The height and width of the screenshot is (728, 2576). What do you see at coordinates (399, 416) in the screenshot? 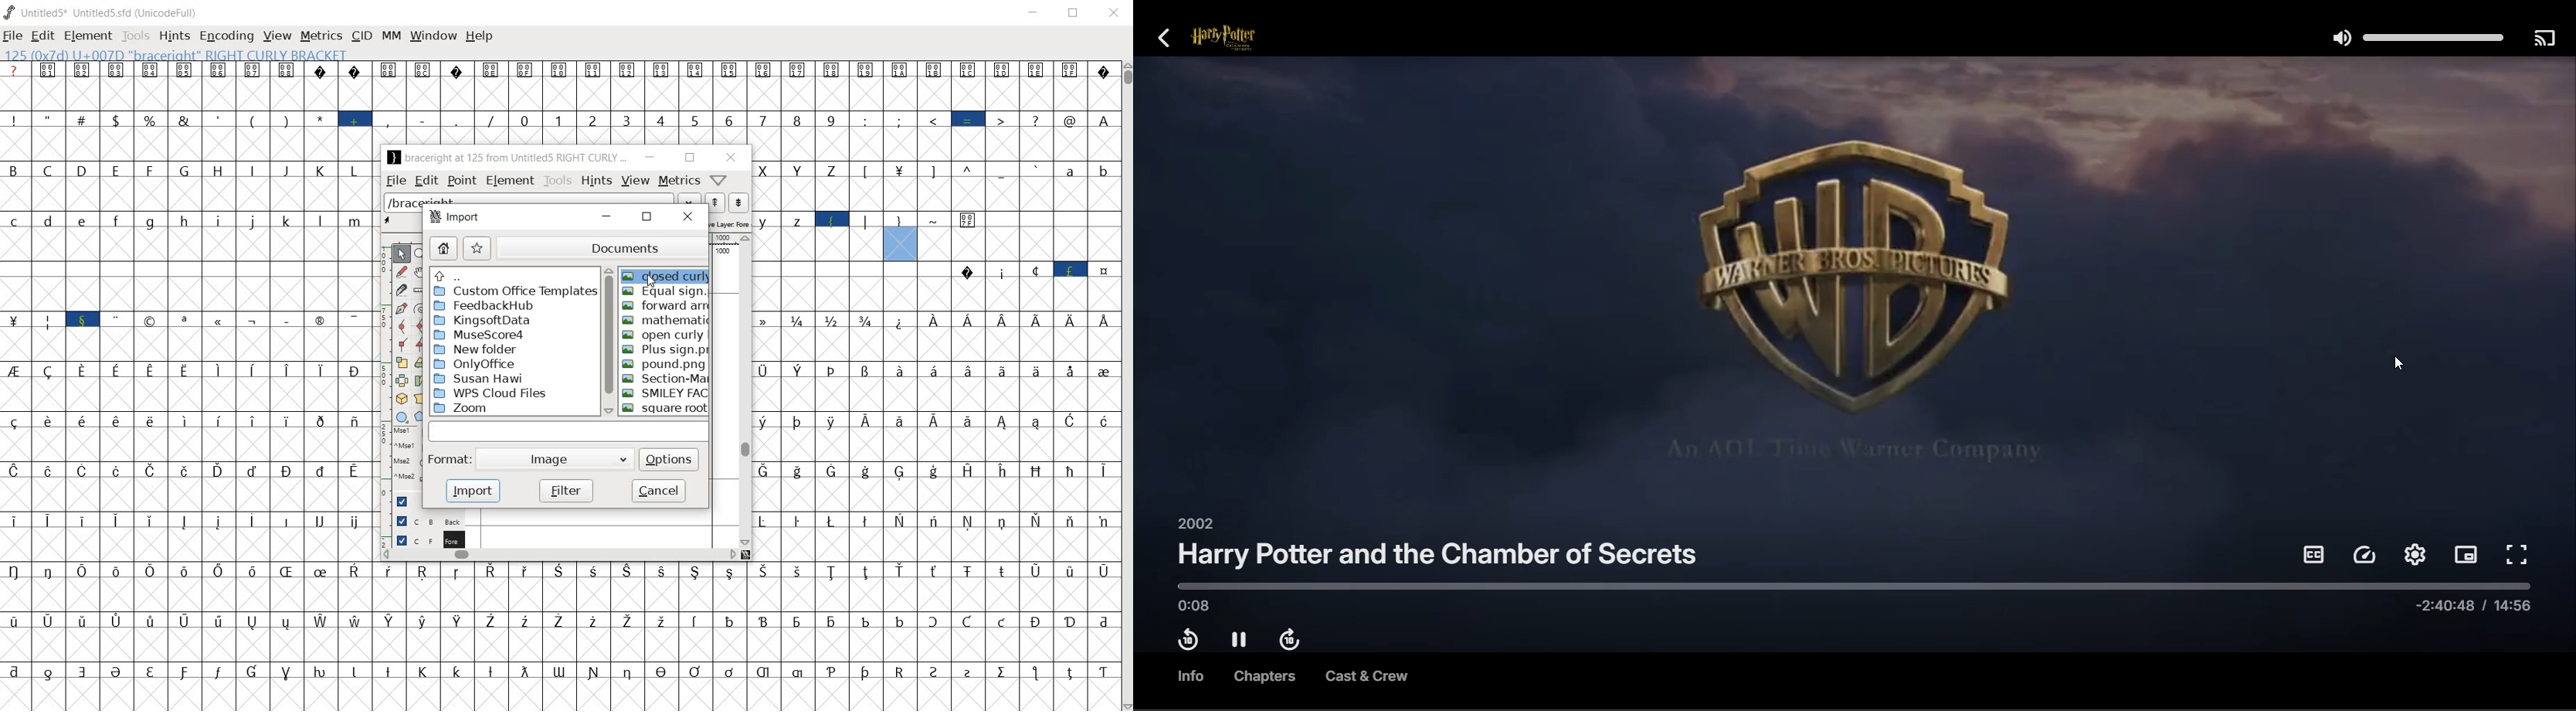
I see `rectangle or ellipse` at bounding box center [399, 416].